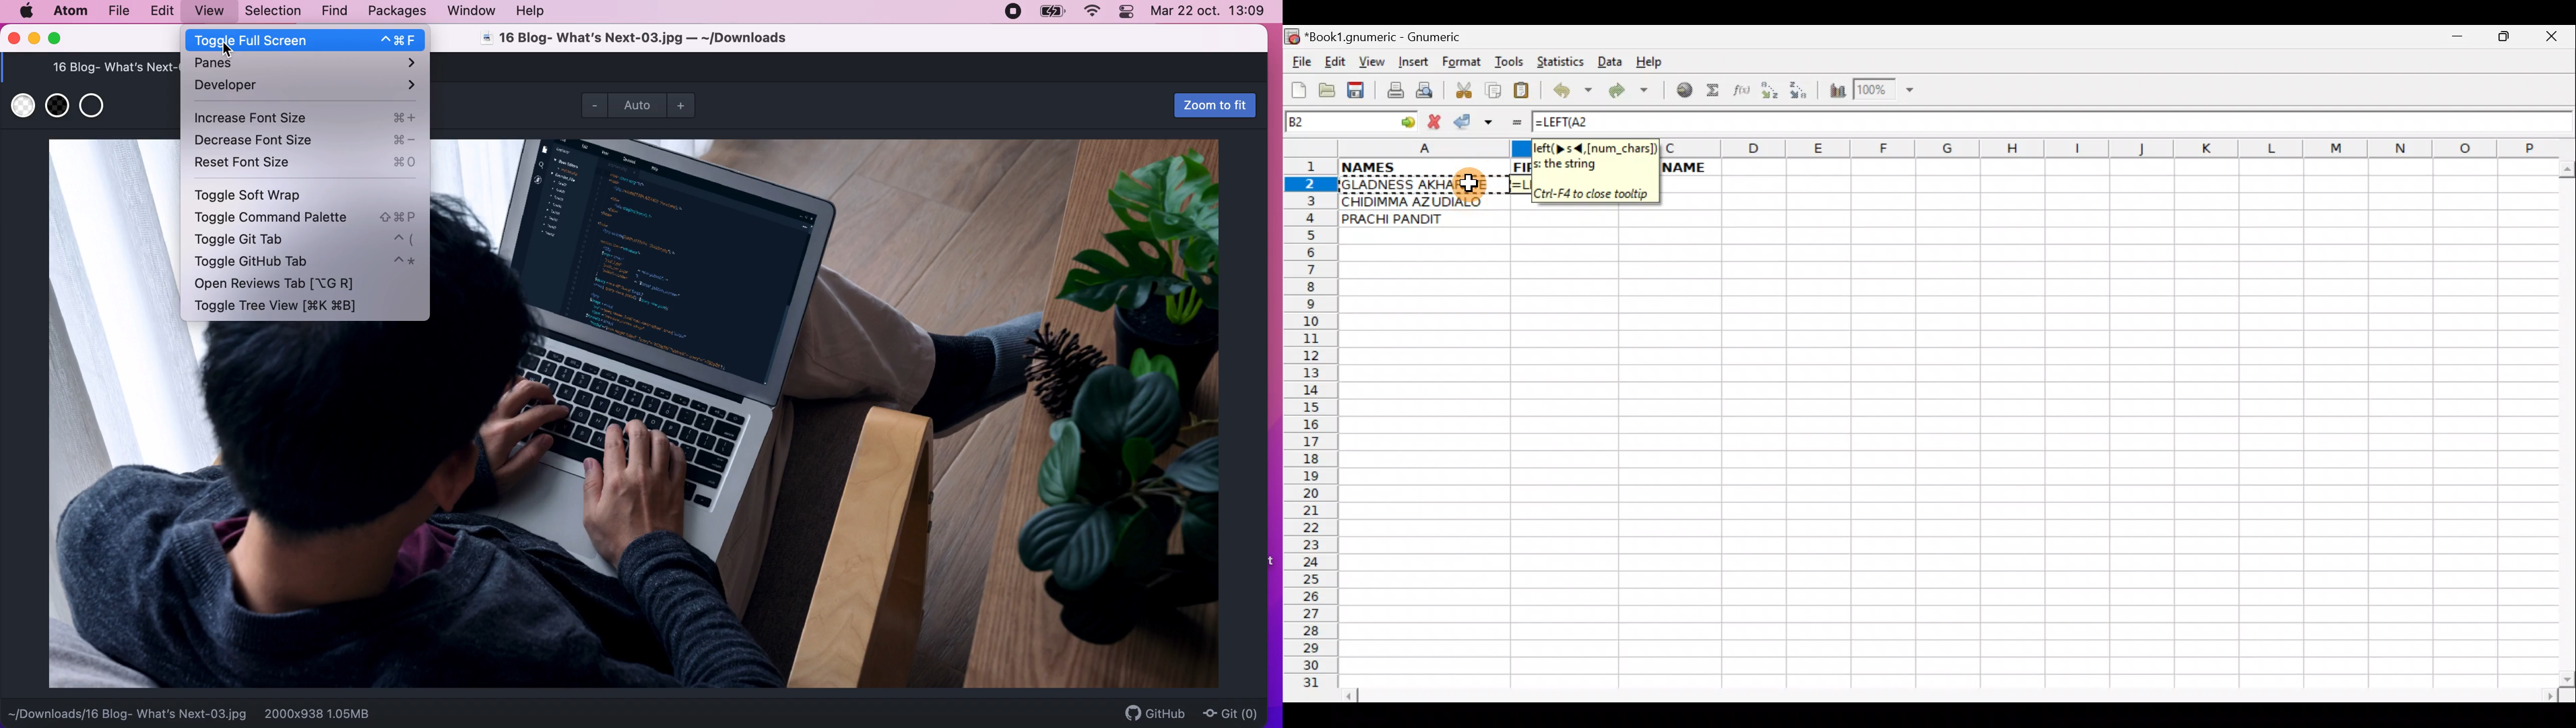  I want to click on NAMES, so click(1423, 169).